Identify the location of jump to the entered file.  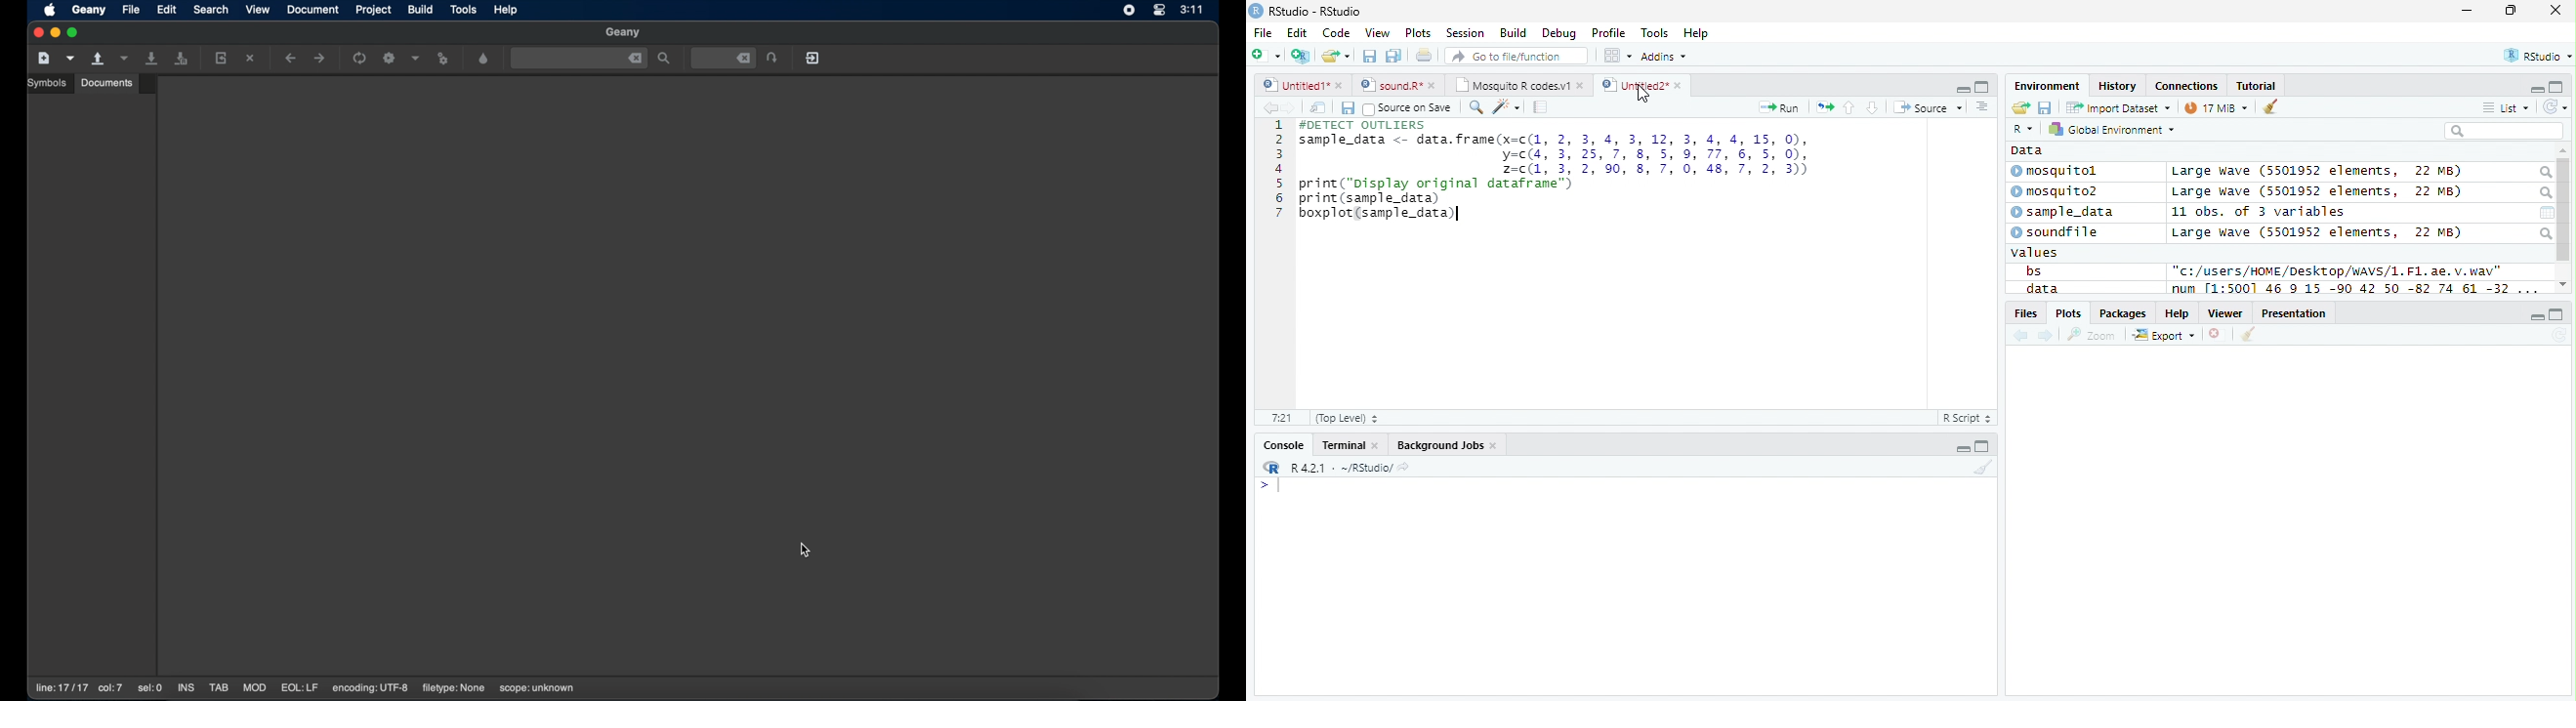
(724, 58).